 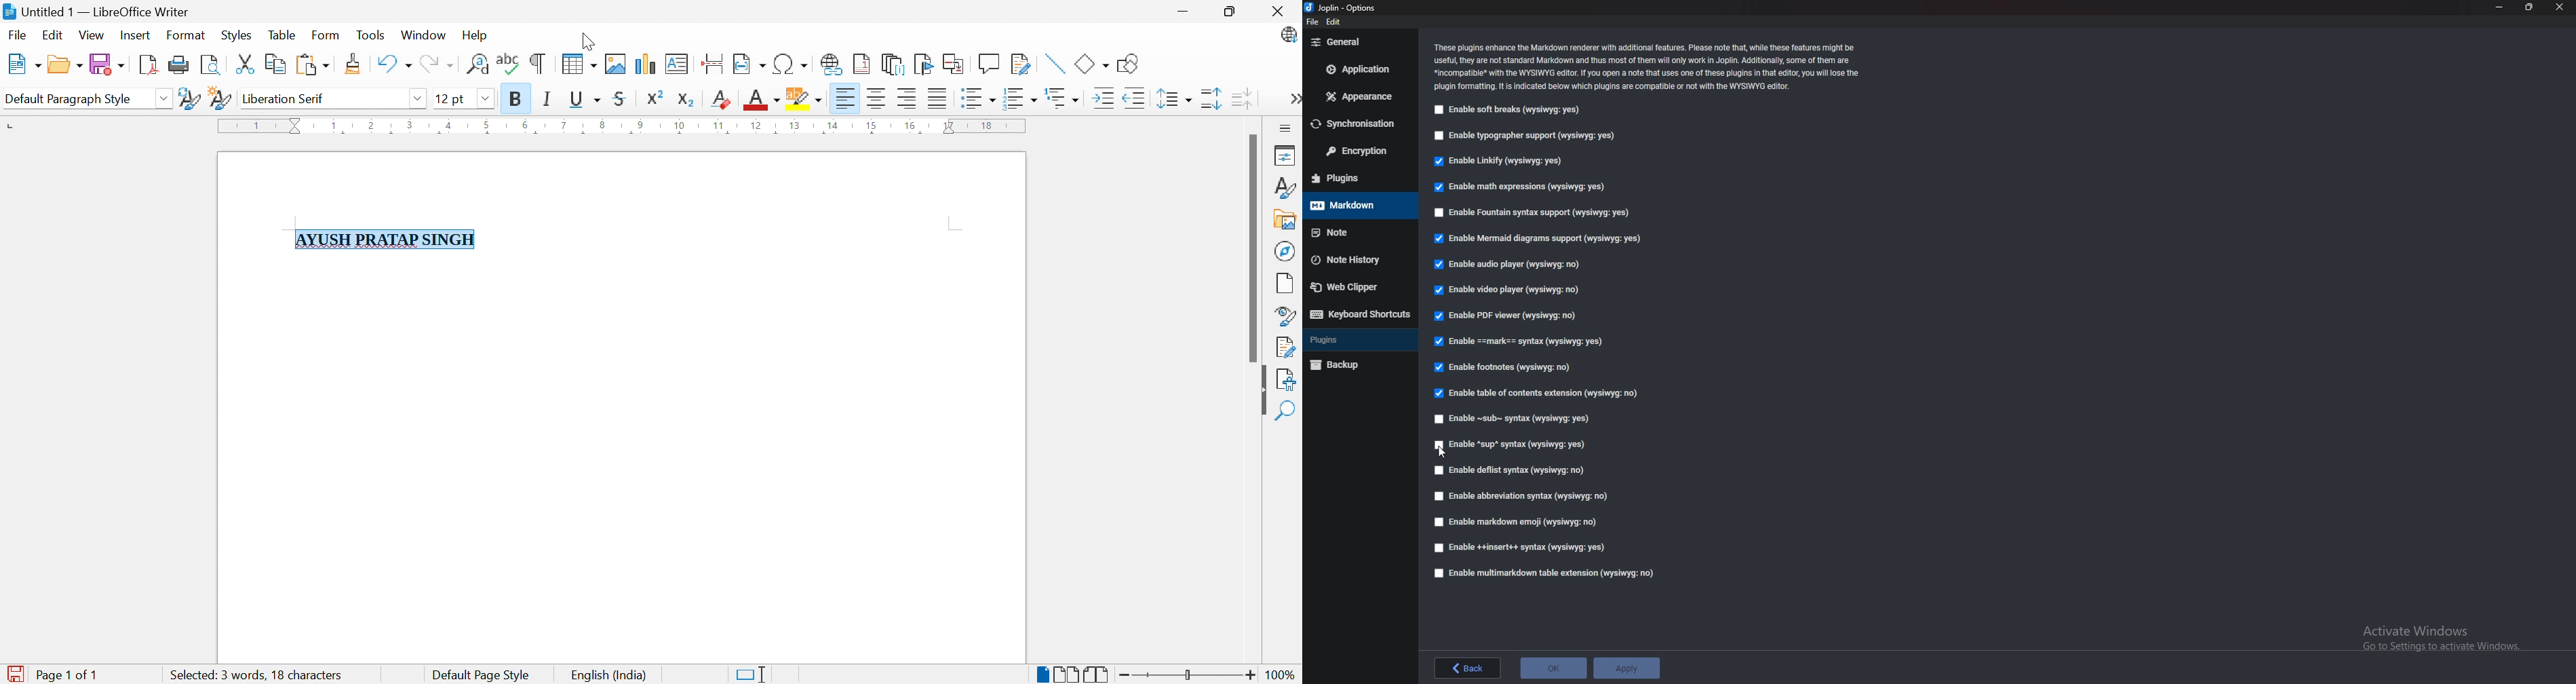 What do you see at coordinates (507, 65) in the screenshot?
I see `Check Spelling` at bounding box center [507, 65].